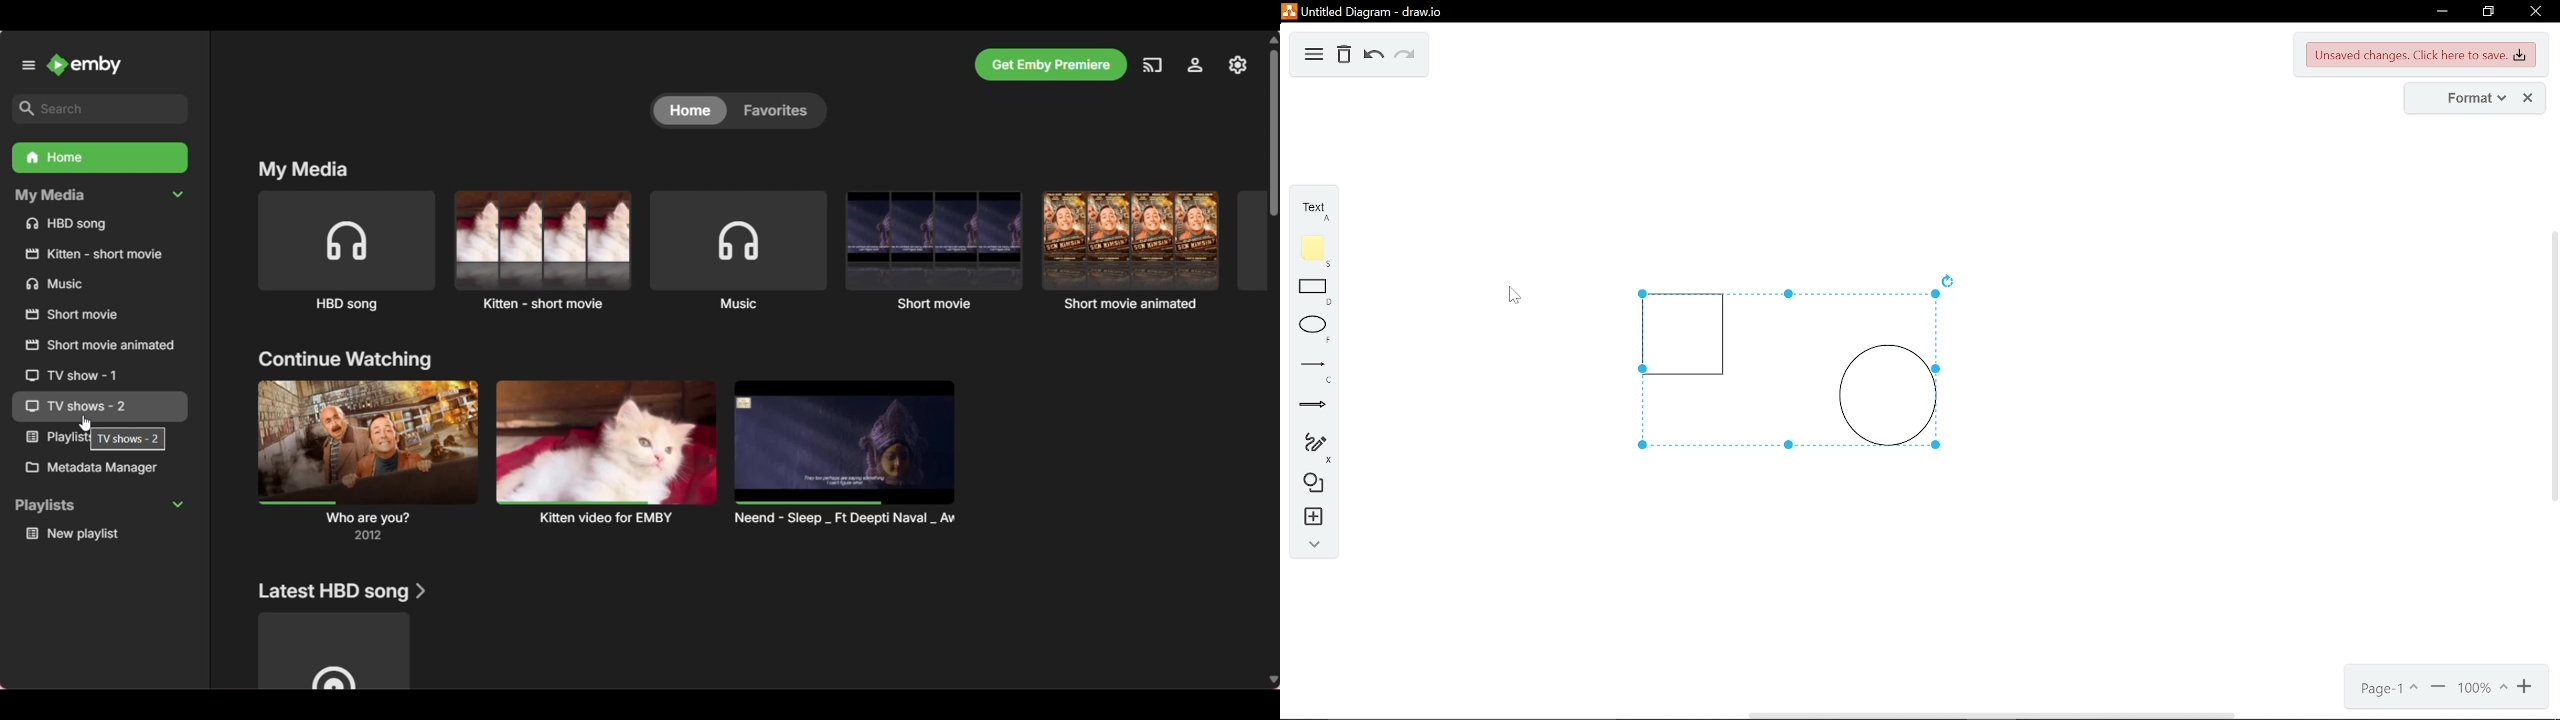 Image resolution: width=2576 pixels, height=728 pixels. What do you see at coordinates (1313, 209) in the screenshot?
I see `text` at bounding box center [1313, 209].